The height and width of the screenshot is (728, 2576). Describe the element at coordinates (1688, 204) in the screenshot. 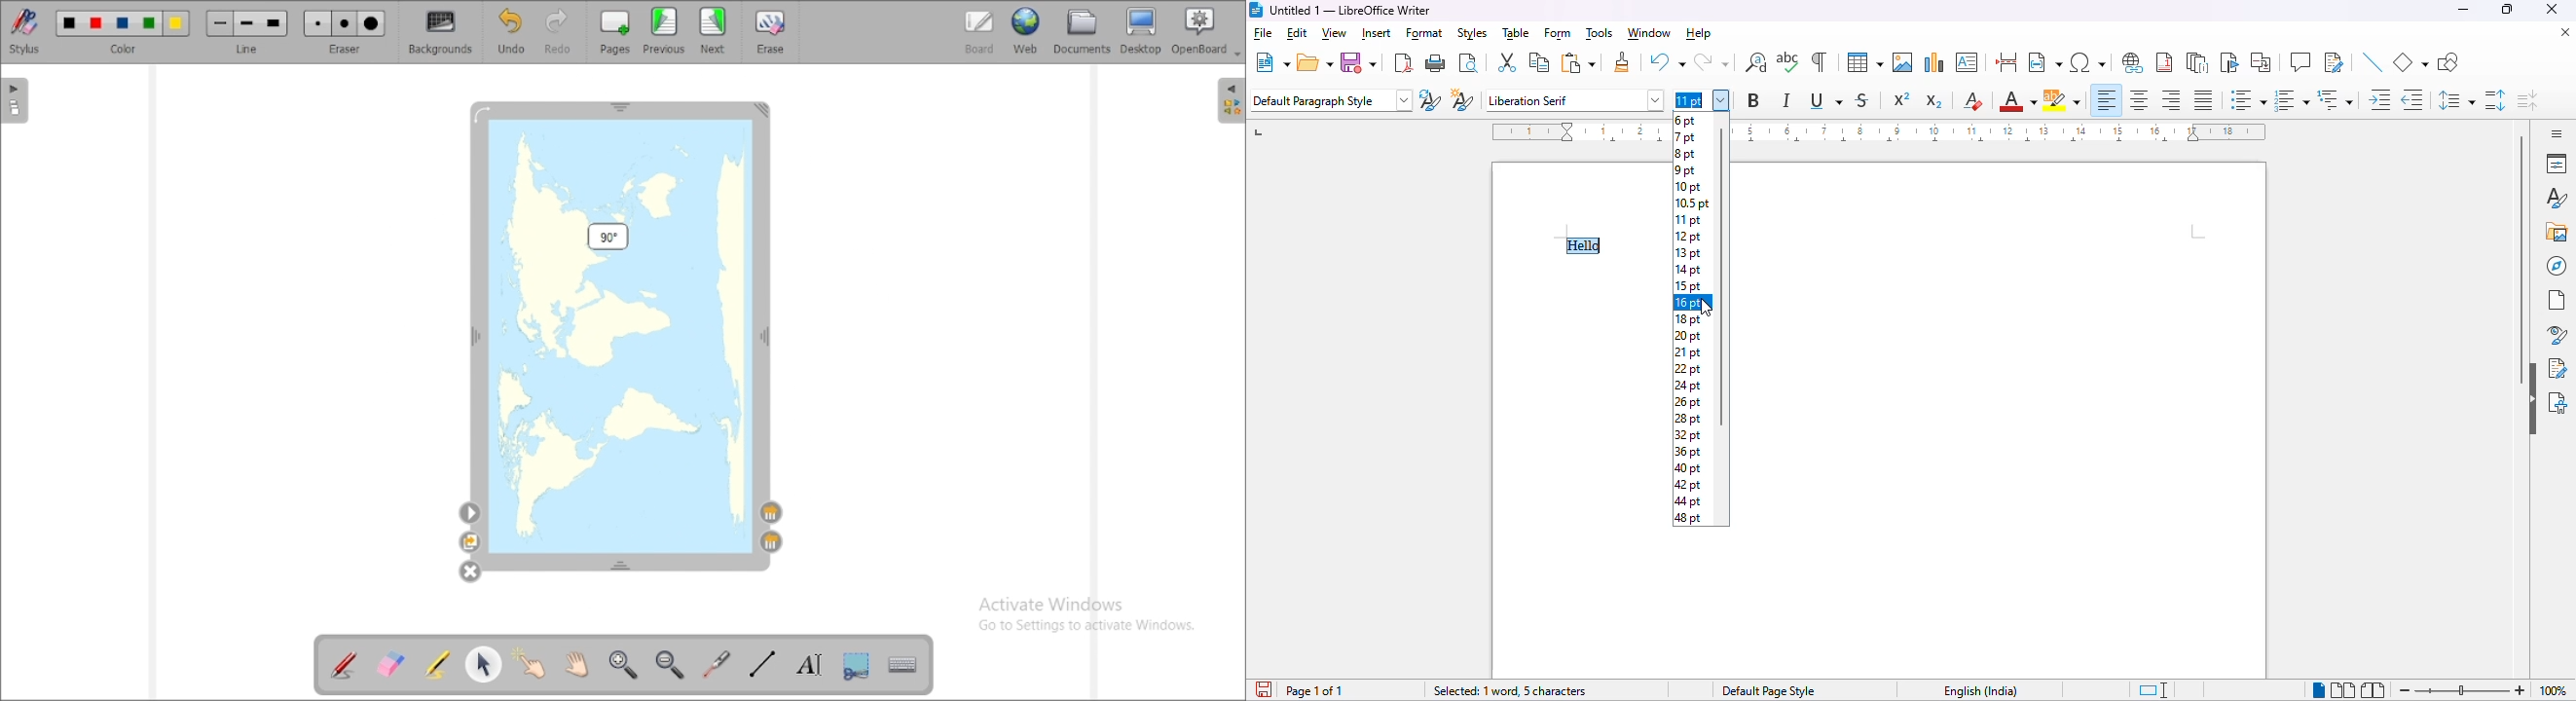

I see `10.5 pt` at that location.